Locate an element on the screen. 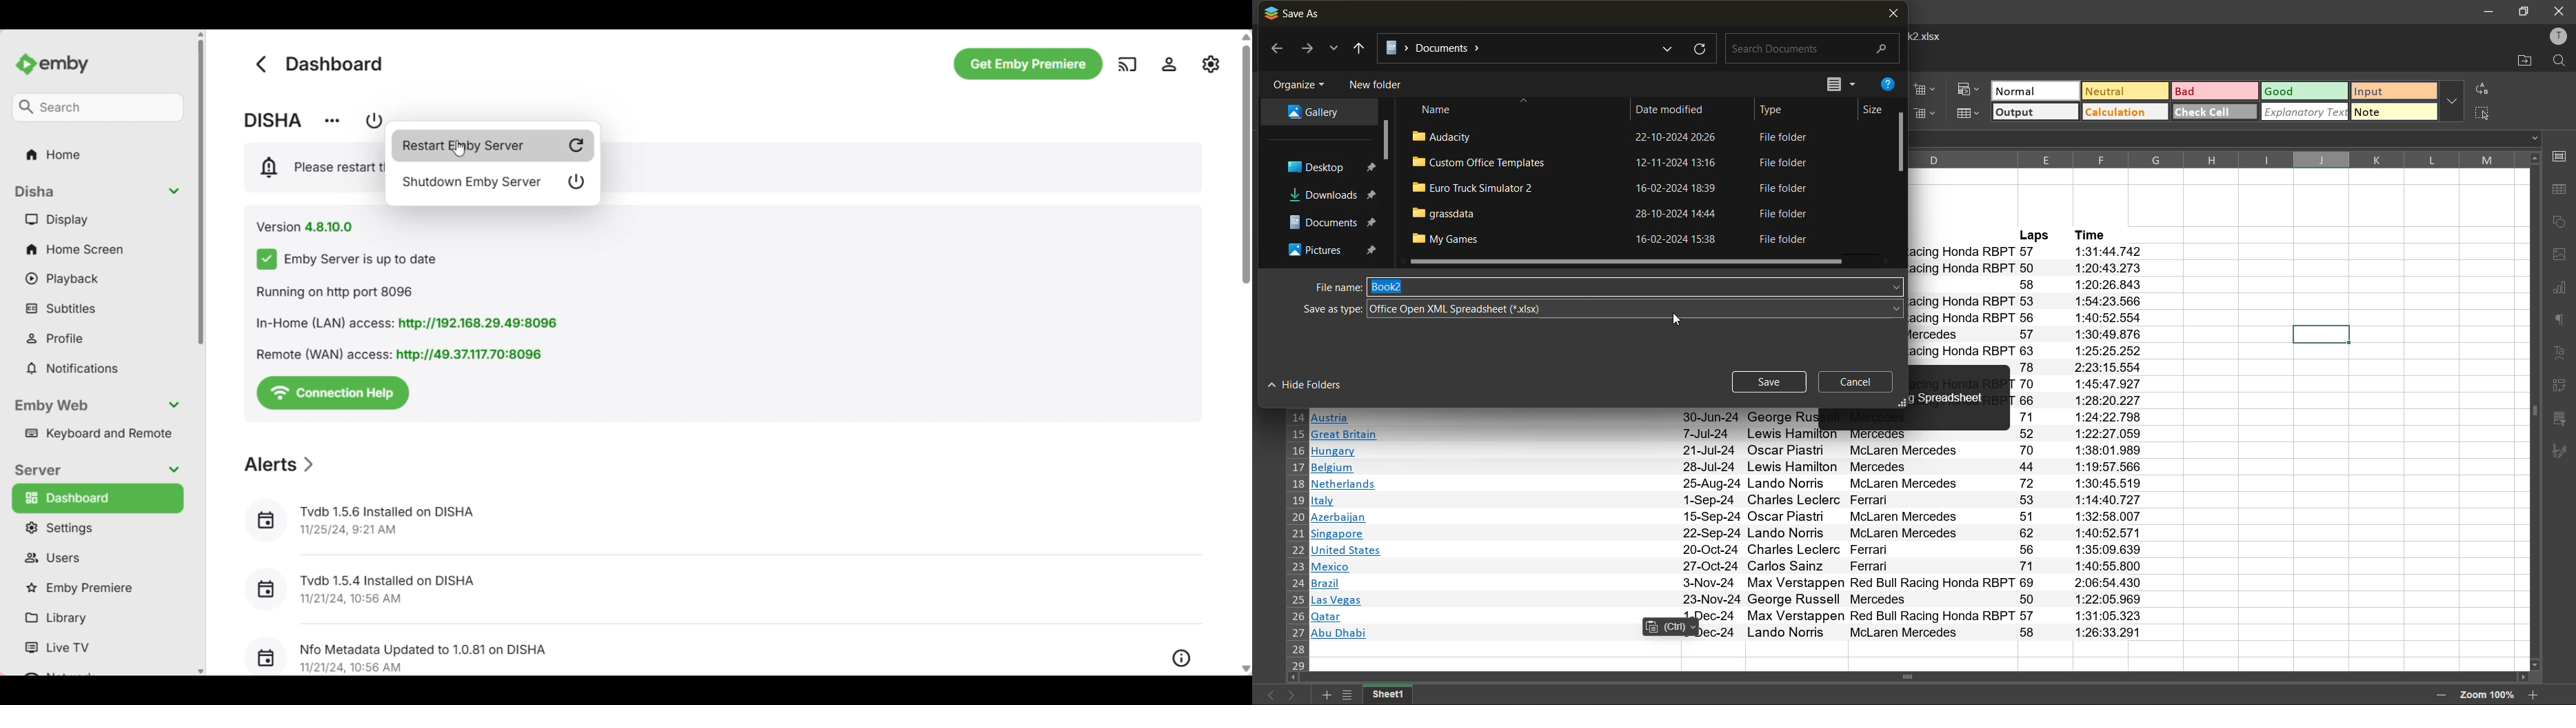  explanatory text is located at coordinates (2306, 113).